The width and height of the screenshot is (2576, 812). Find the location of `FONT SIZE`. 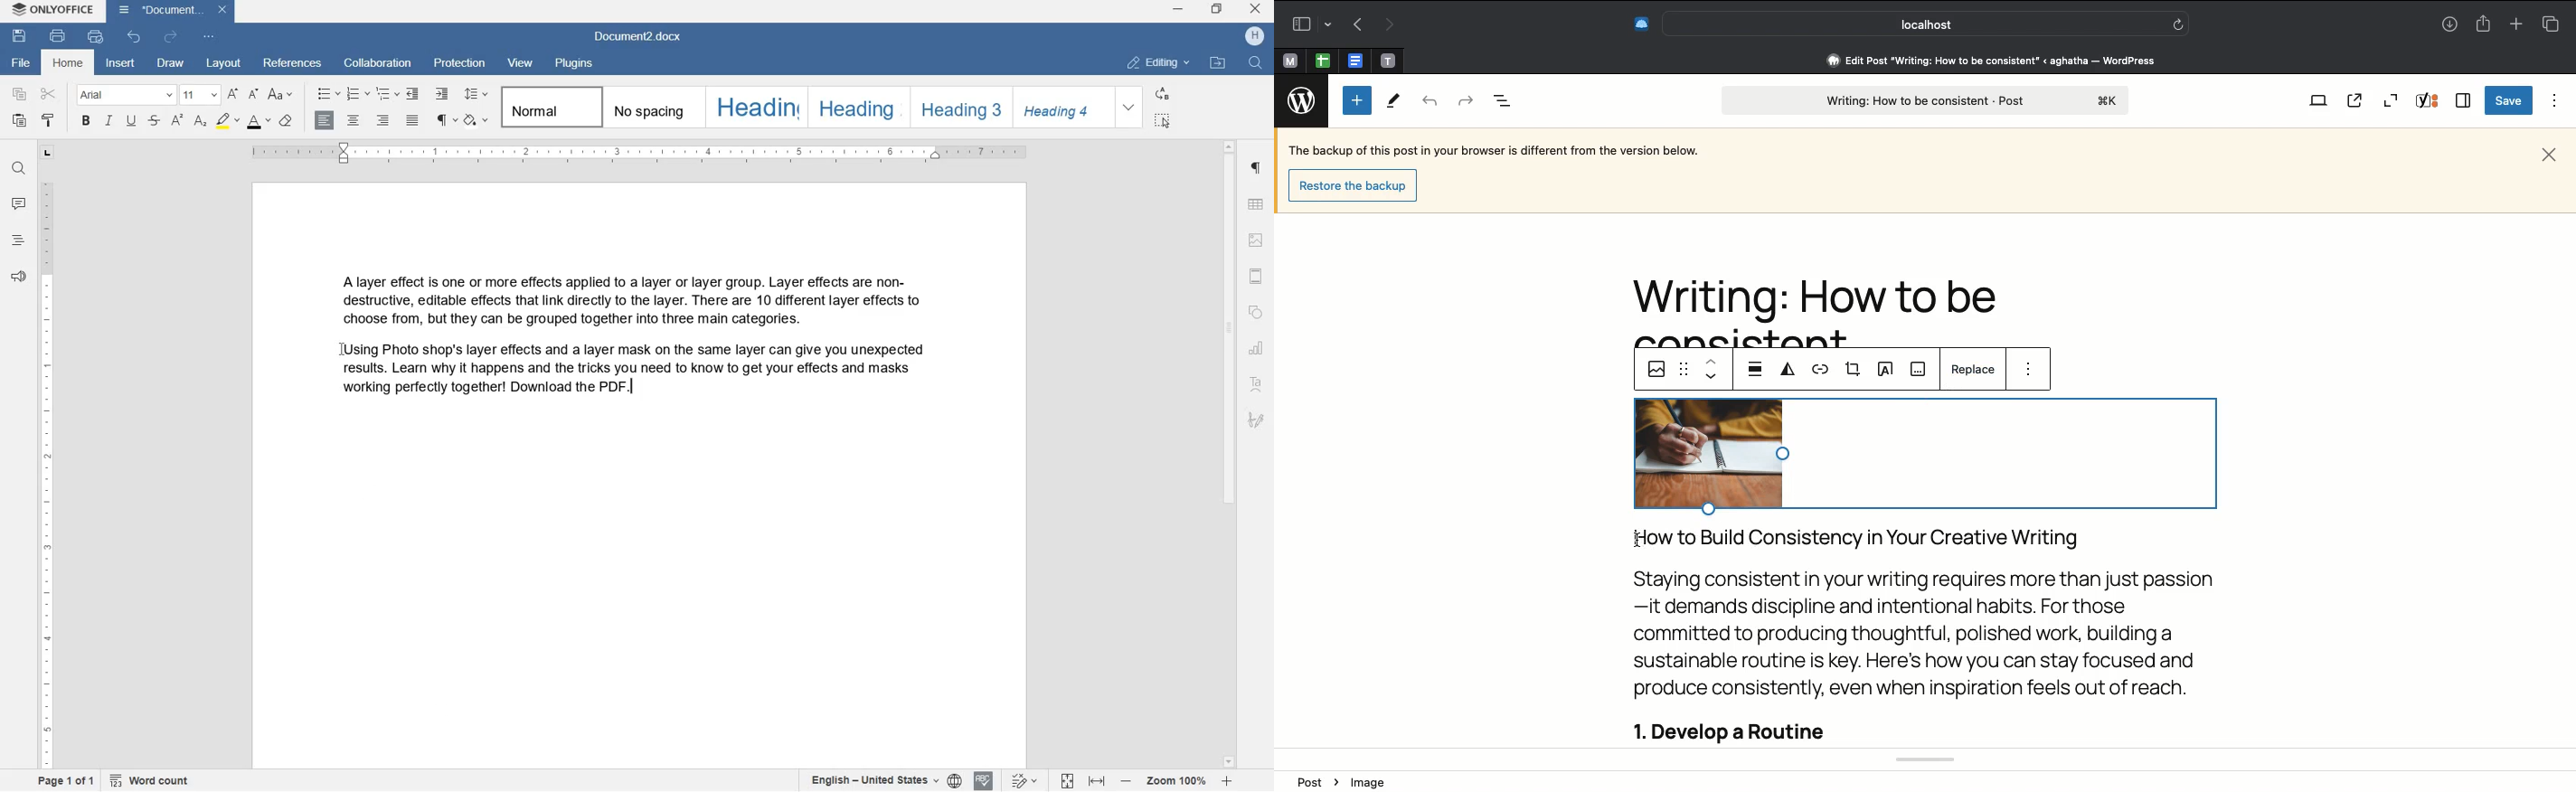

FONT SIZE is located at coordinates (199, 94).